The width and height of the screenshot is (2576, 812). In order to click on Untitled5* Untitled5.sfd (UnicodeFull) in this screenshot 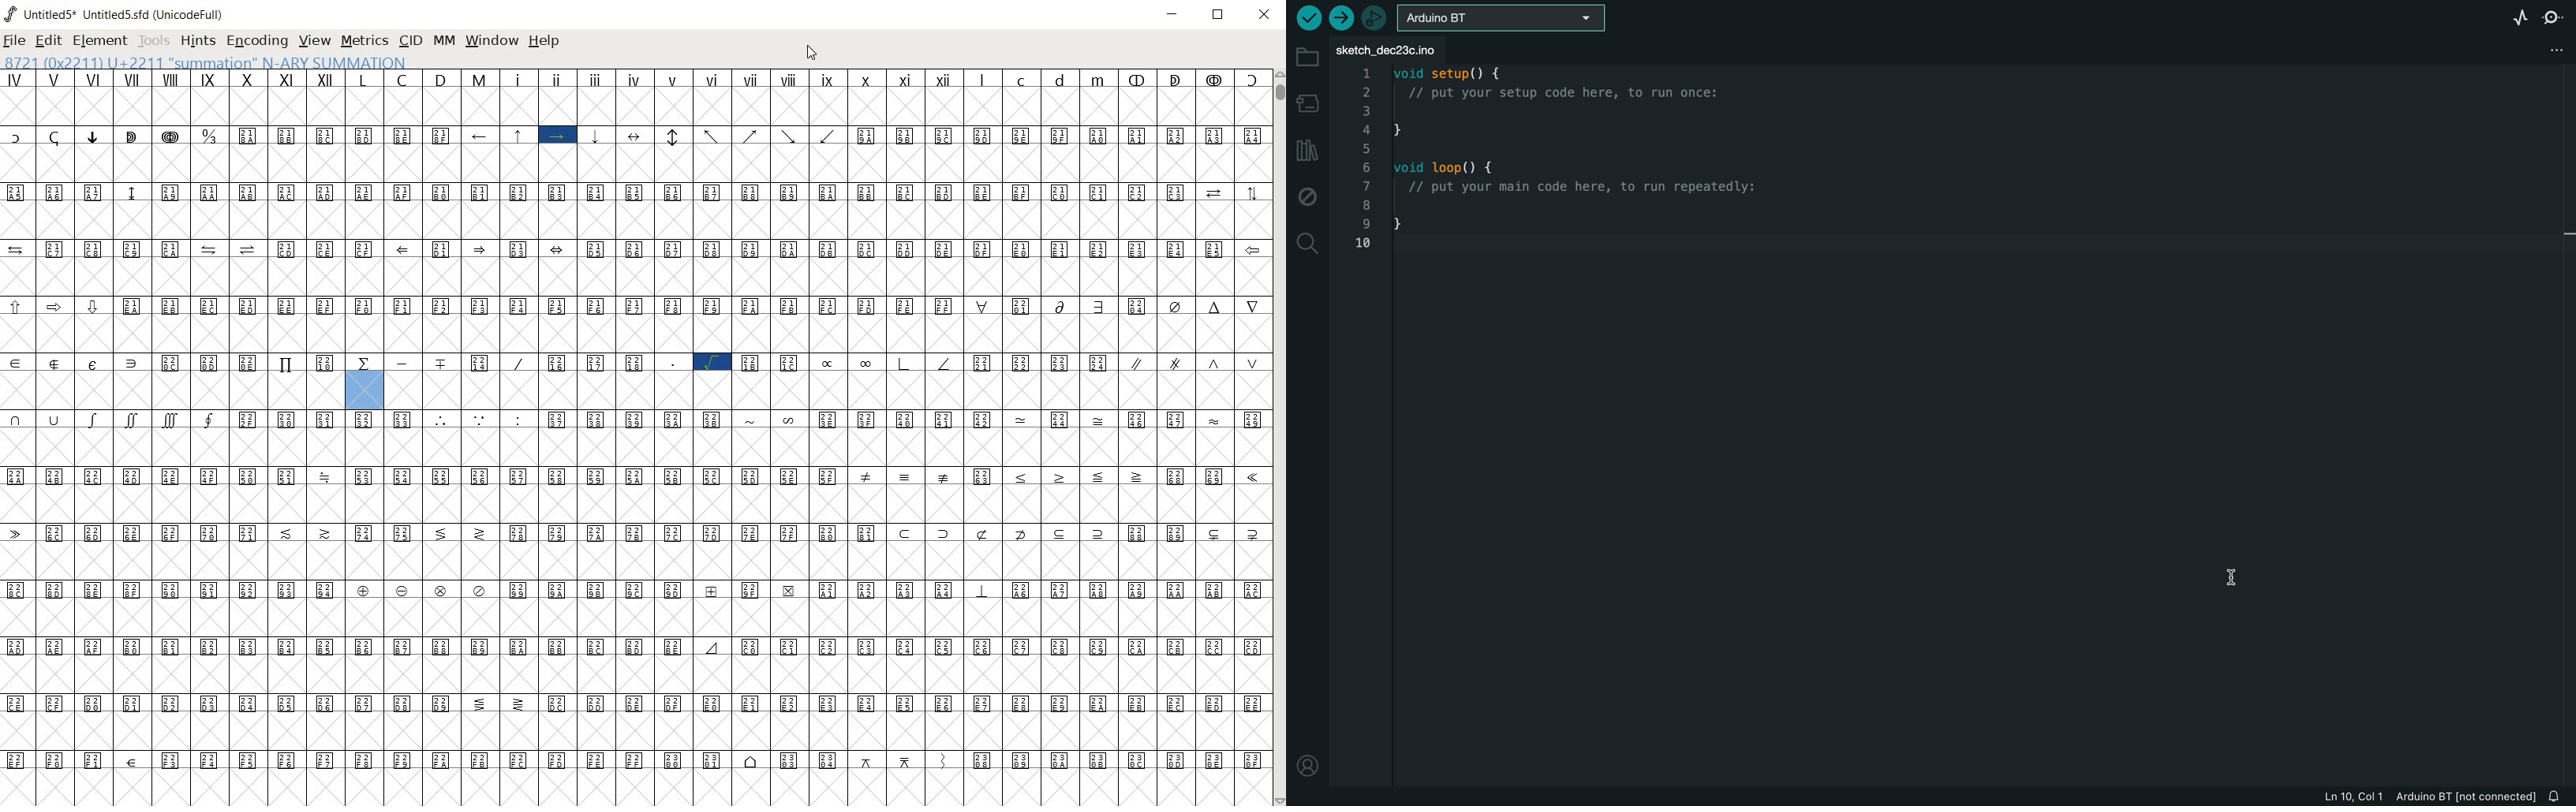, I will do `click(118, 14)`.